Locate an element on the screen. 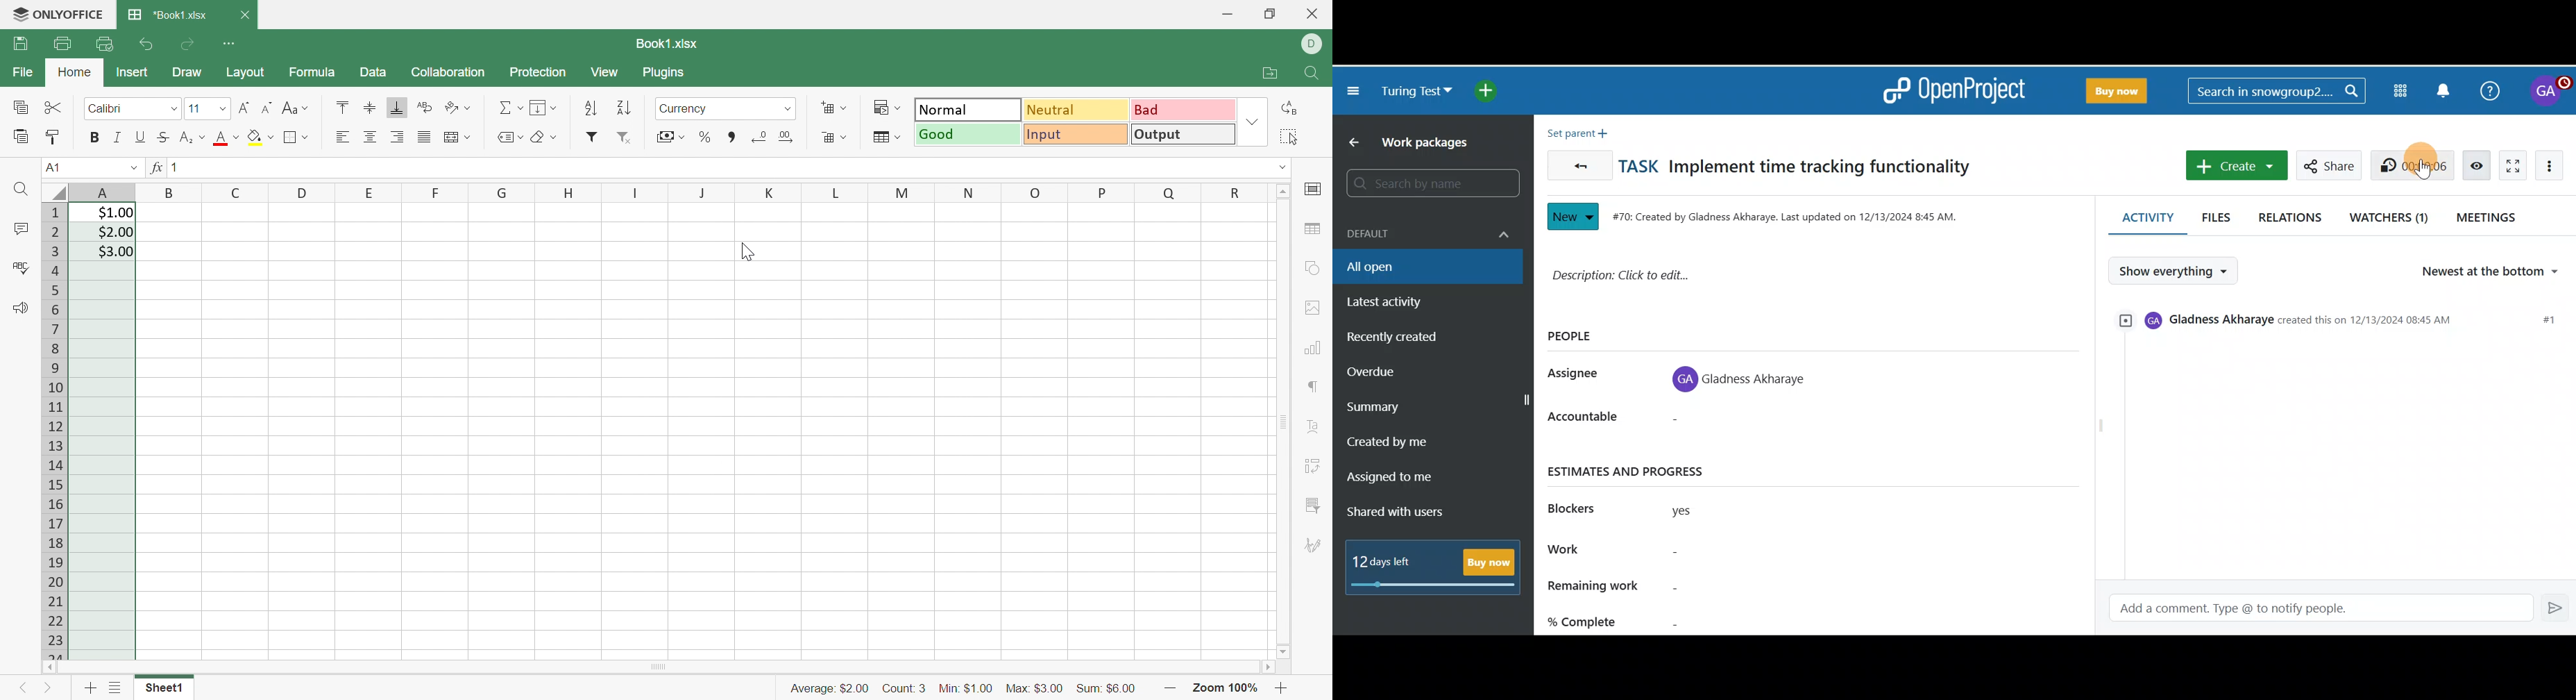 Image resolution: width=2576 pixels, height=700 pixels. Watchers is located at coordinates (2390, 215).